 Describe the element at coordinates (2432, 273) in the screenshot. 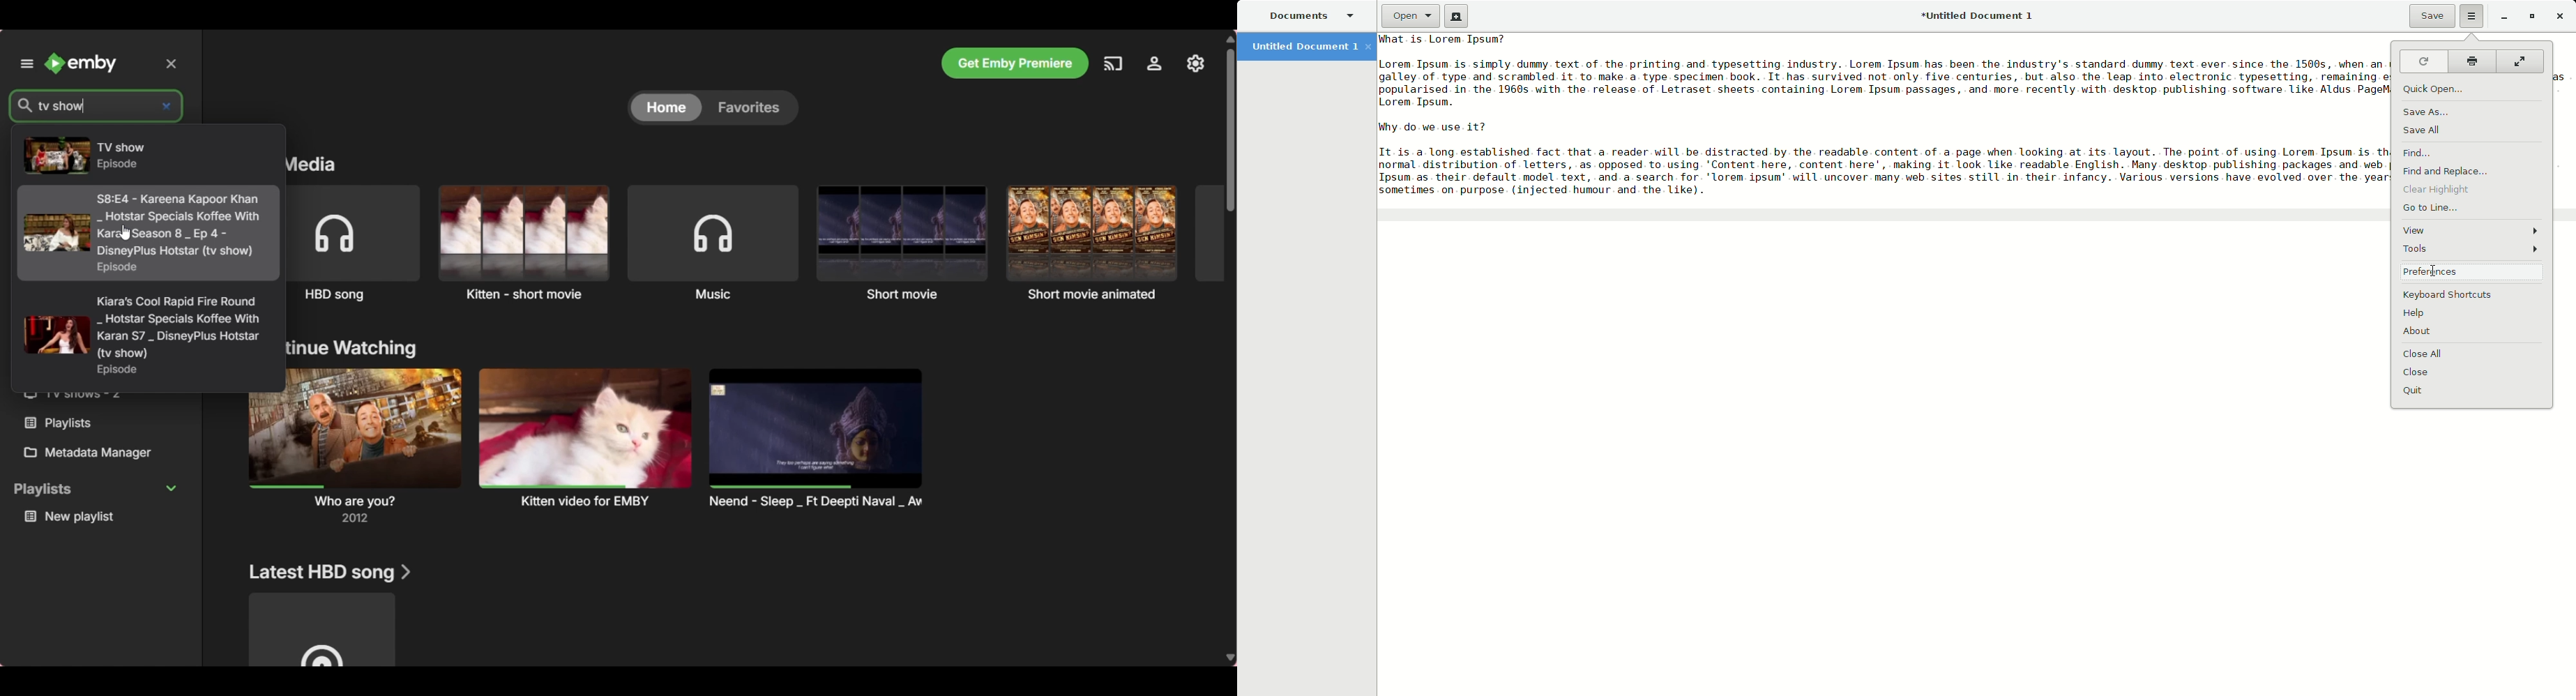

I see `cursor` at that location.